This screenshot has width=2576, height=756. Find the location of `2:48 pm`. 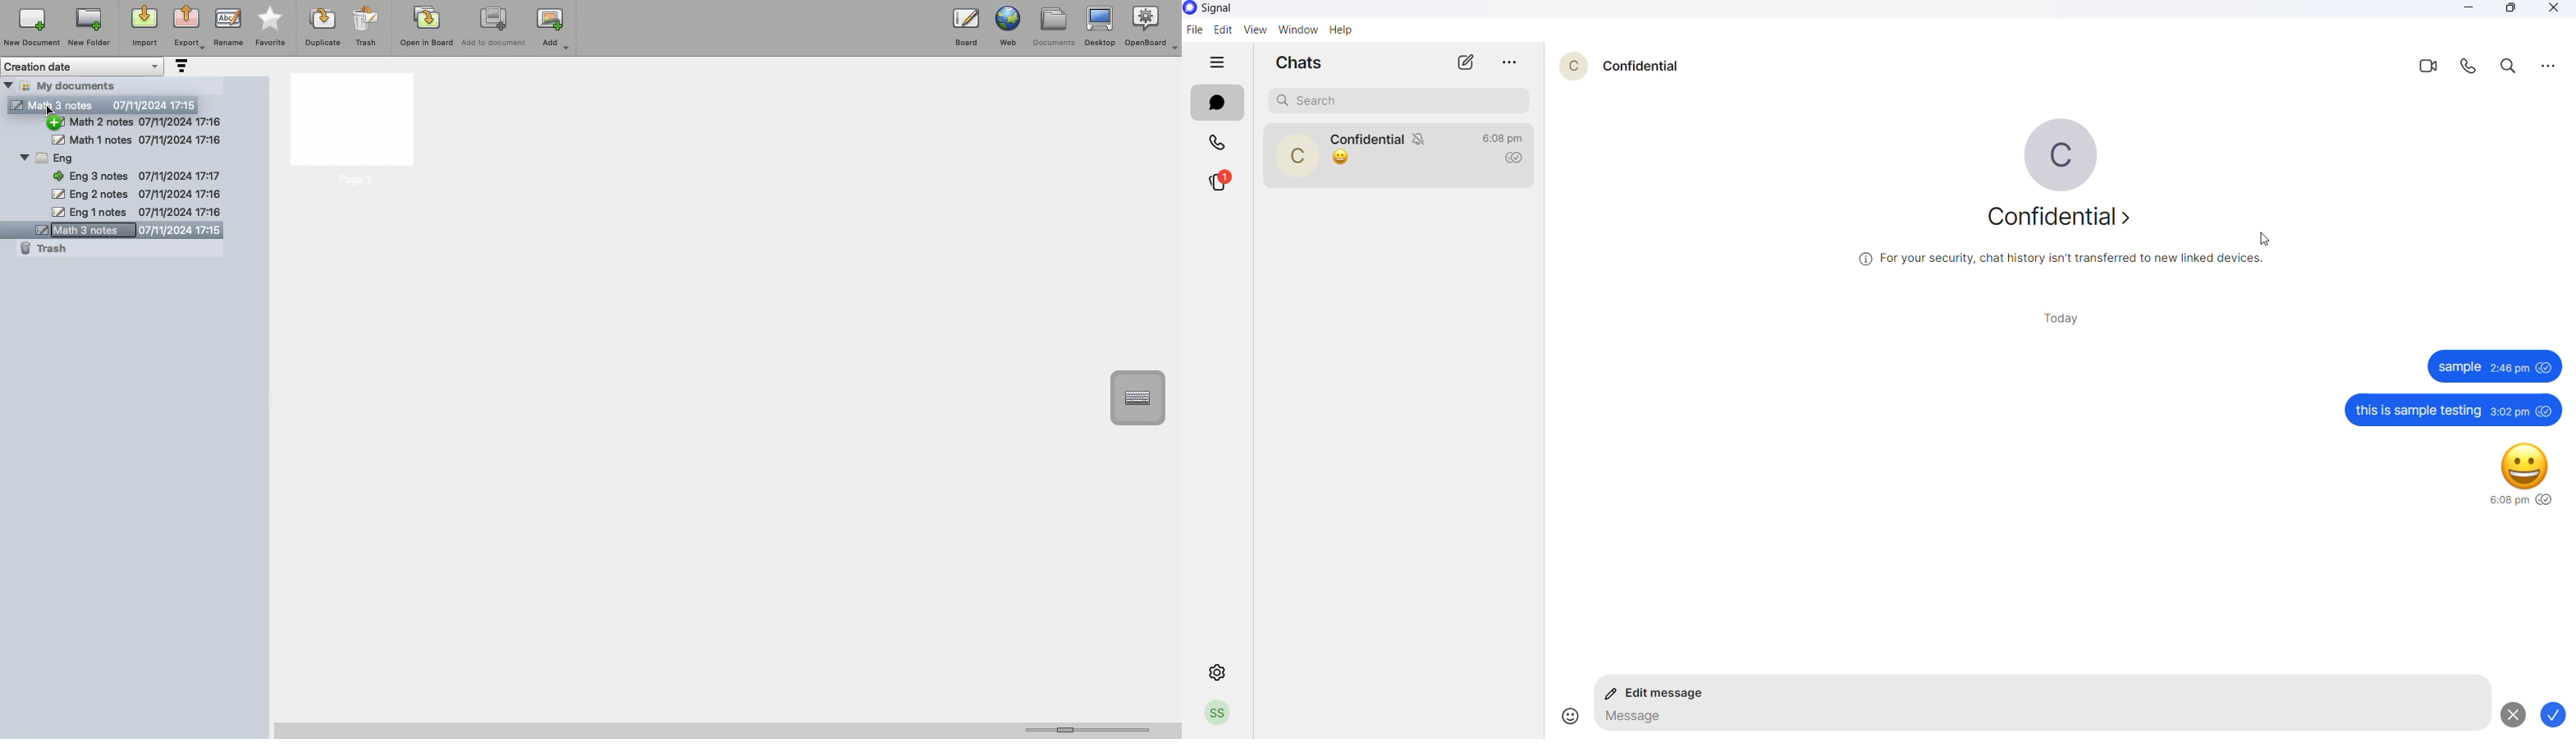

2:48 pm is located at coordinates (2510, 367).